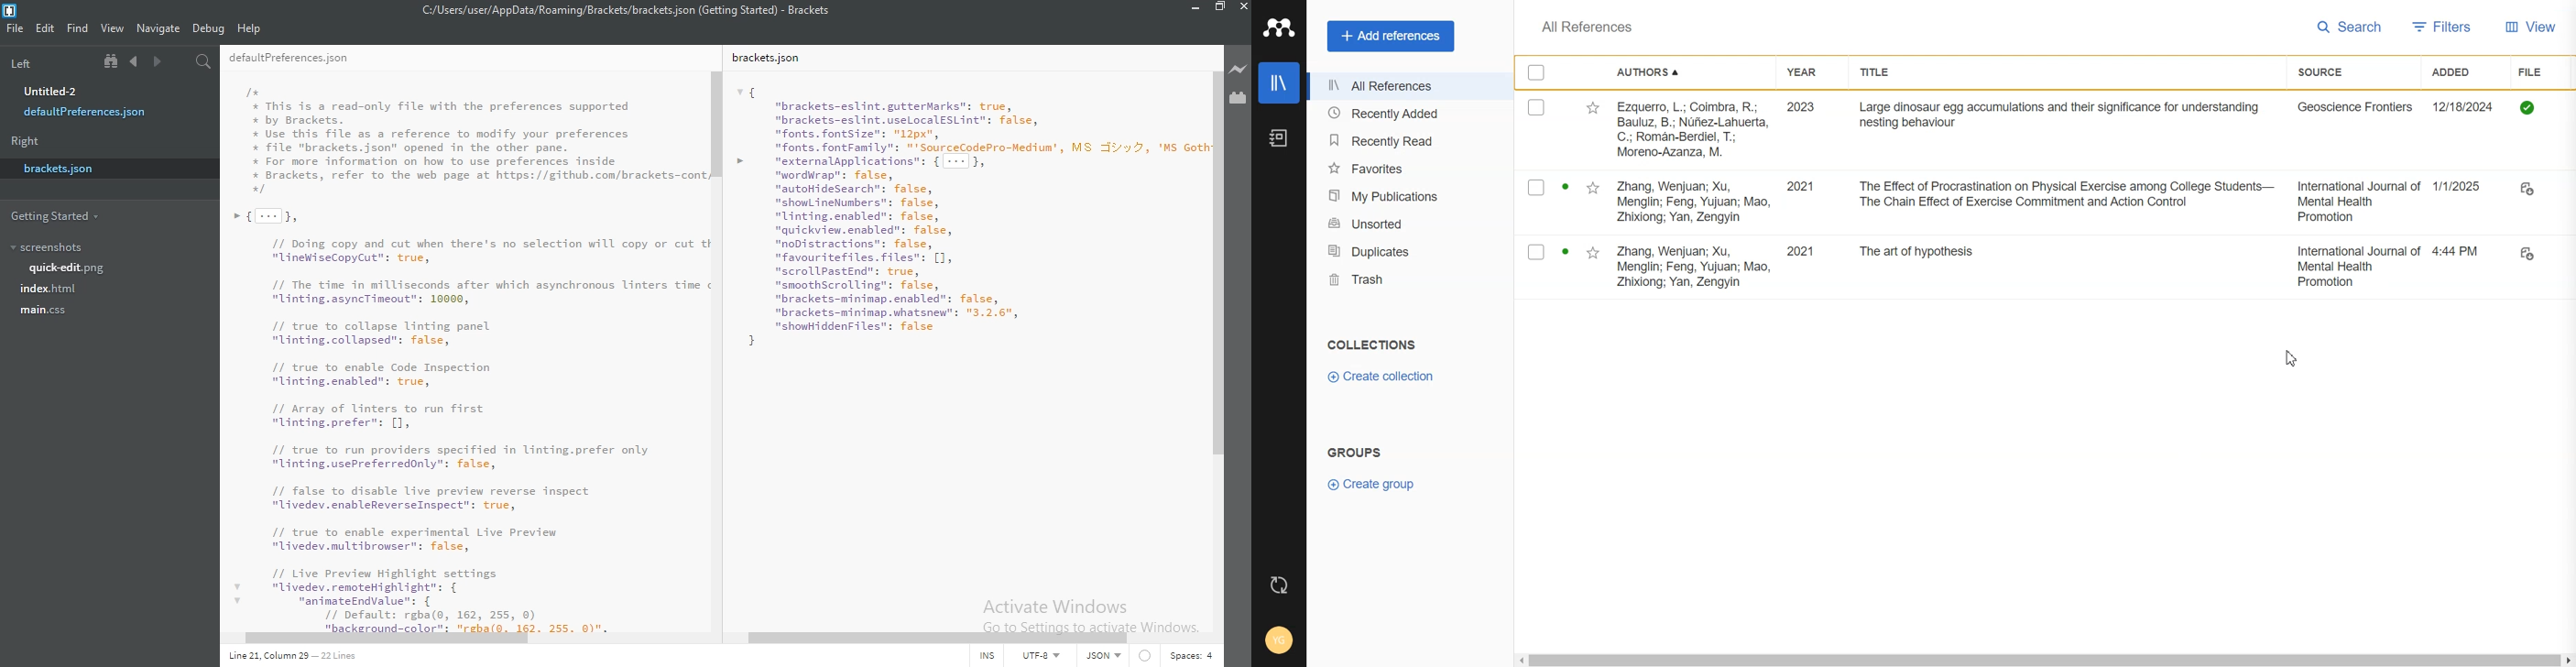  I want to click on main.css, so click(40, 310).